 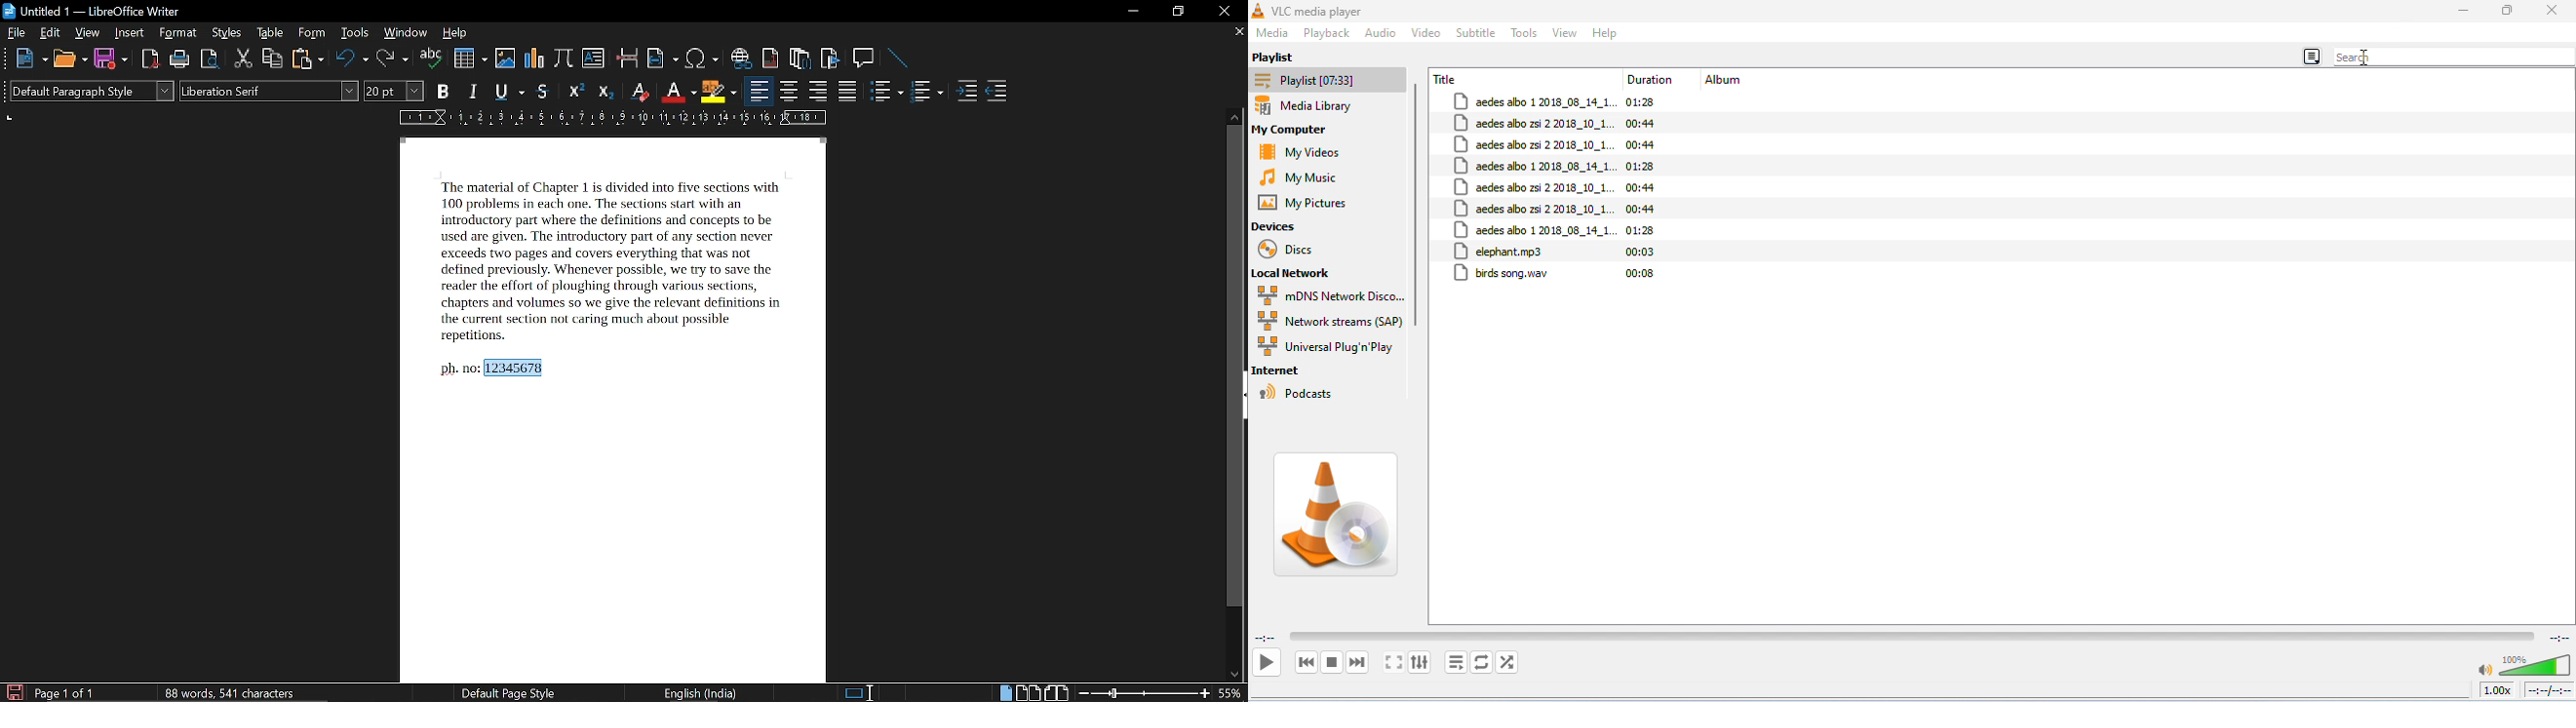 What do you see at coordinates (2558, 636) in the screenshot?
I see `remaining time` at bounding box center [2558, 636].